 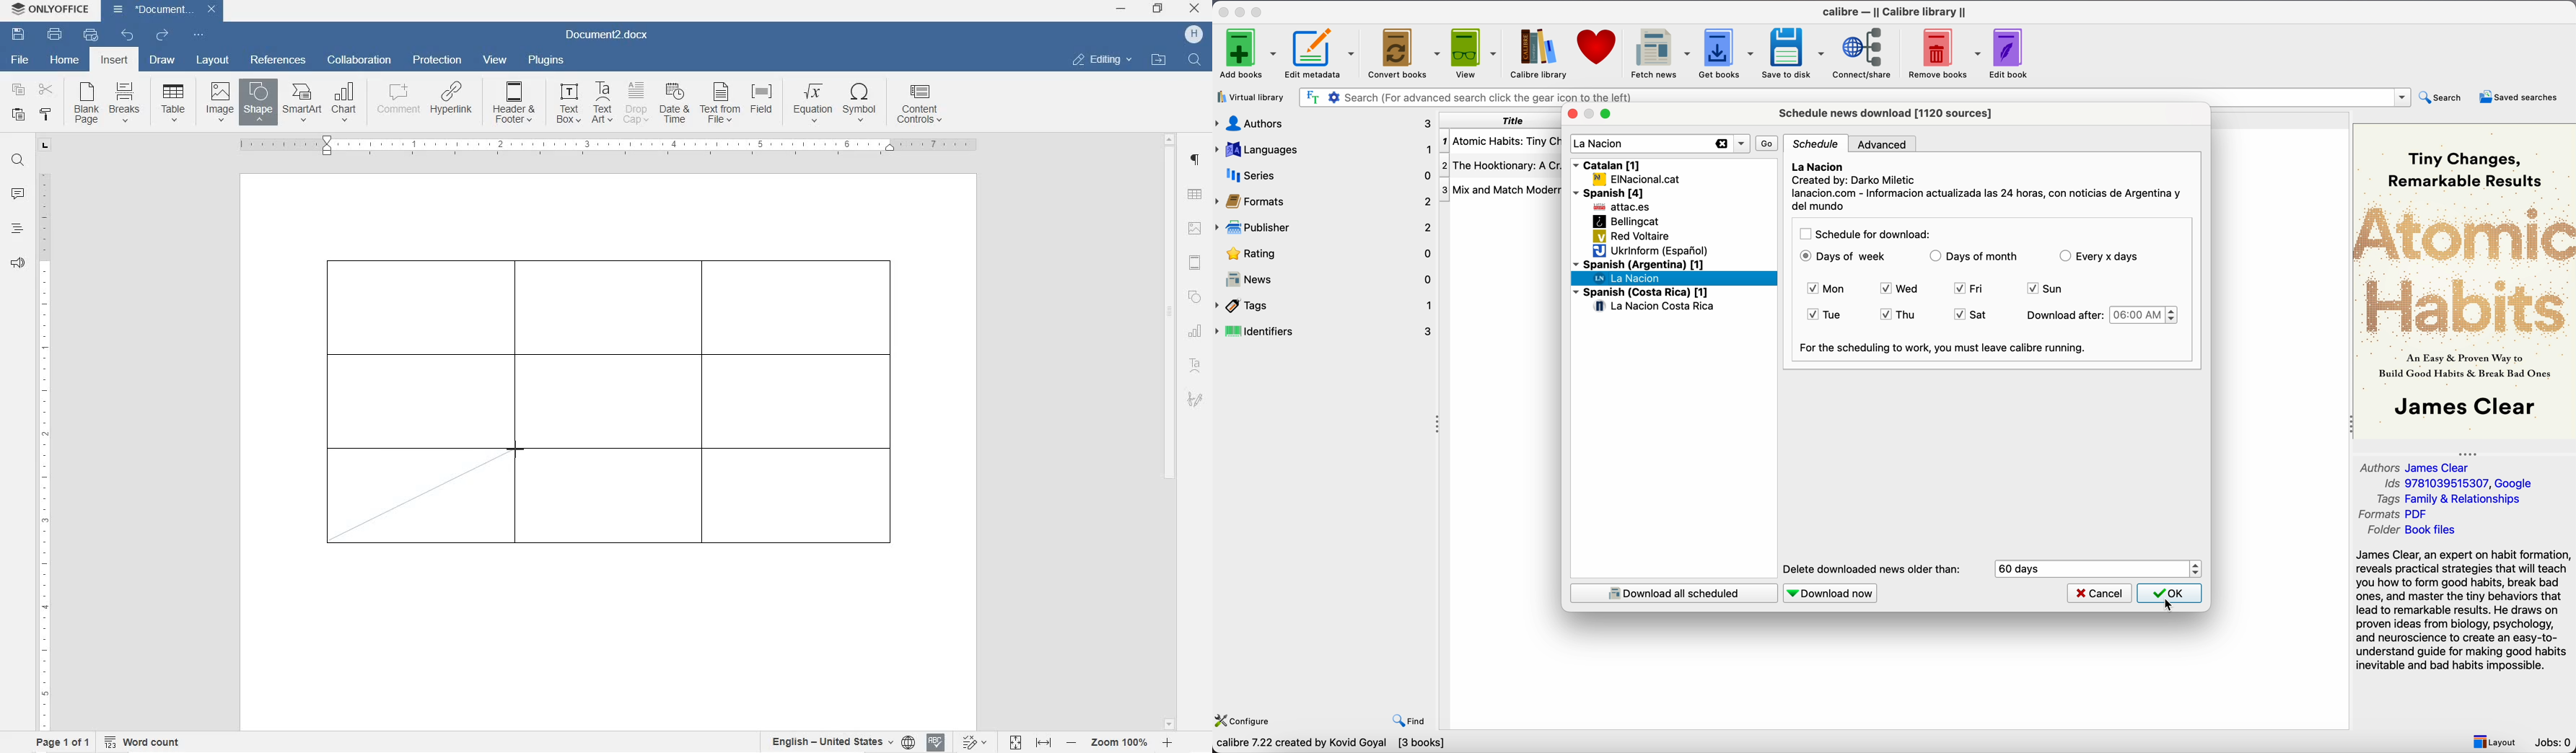 What do you see at coordinates (1944, 348) in the screenshot?
I see `For the scheduling to work, you must leave calibre running.` at bounding box center [1944, 348].